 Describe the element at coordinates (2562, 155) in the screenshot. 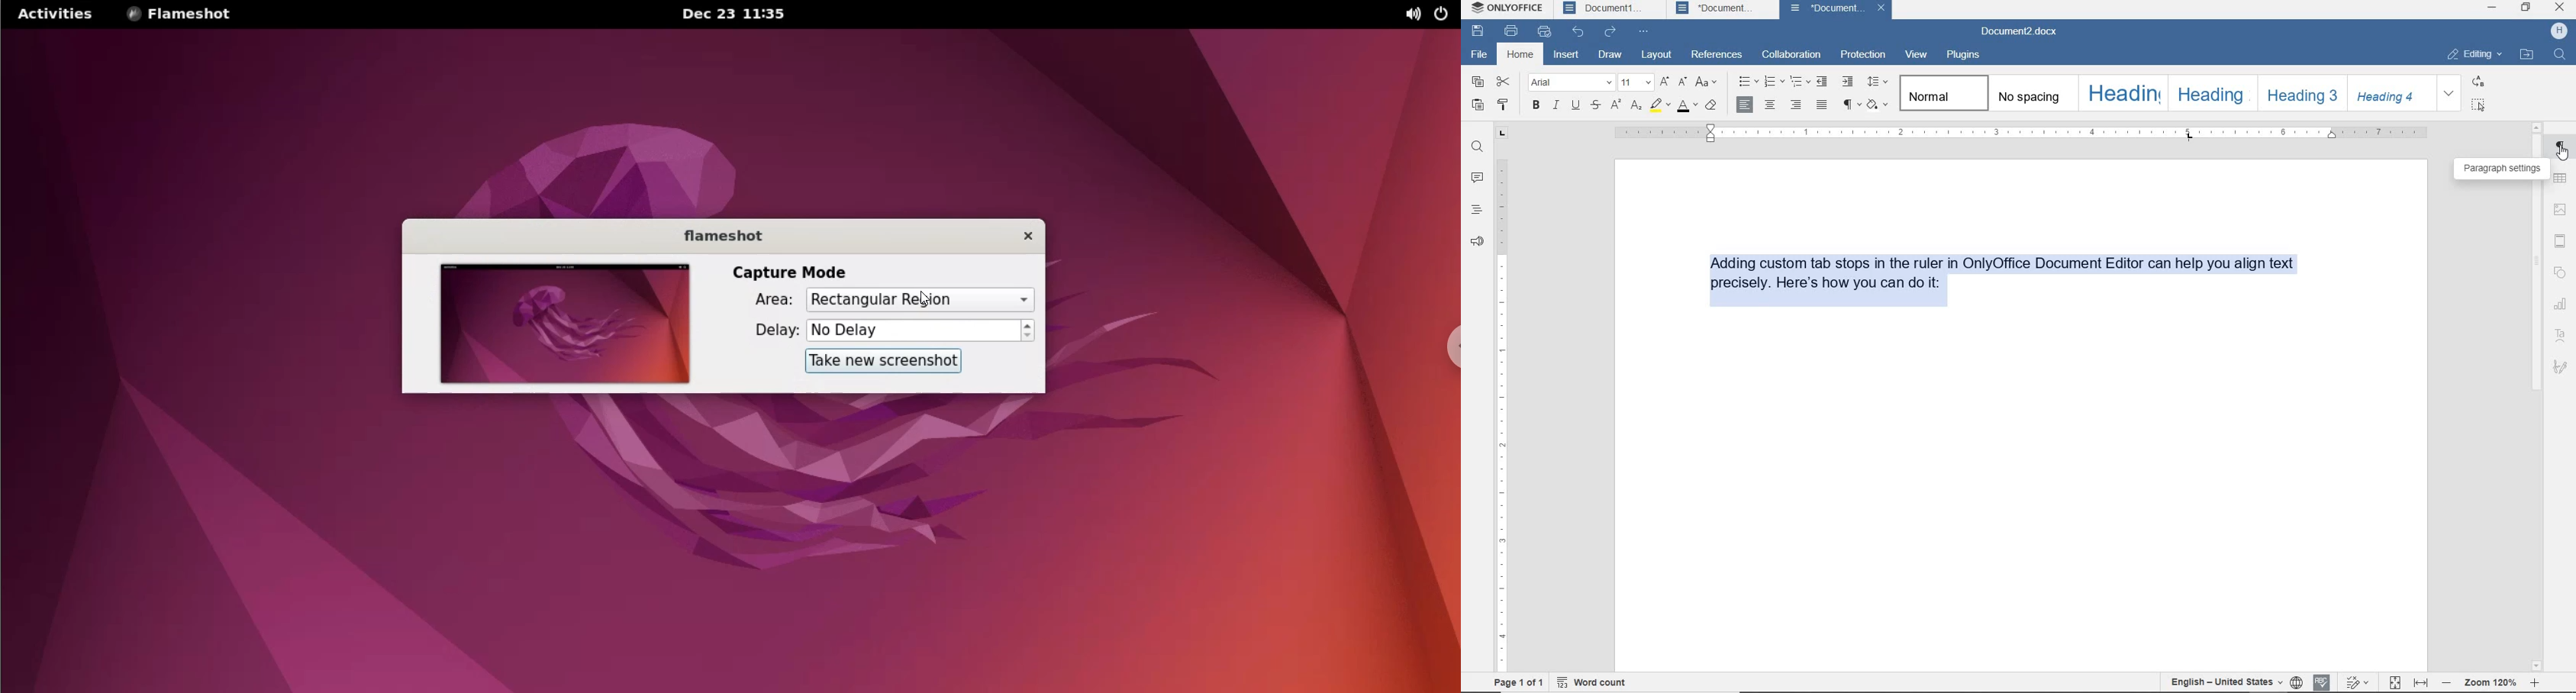

I see `cursor` at that location.